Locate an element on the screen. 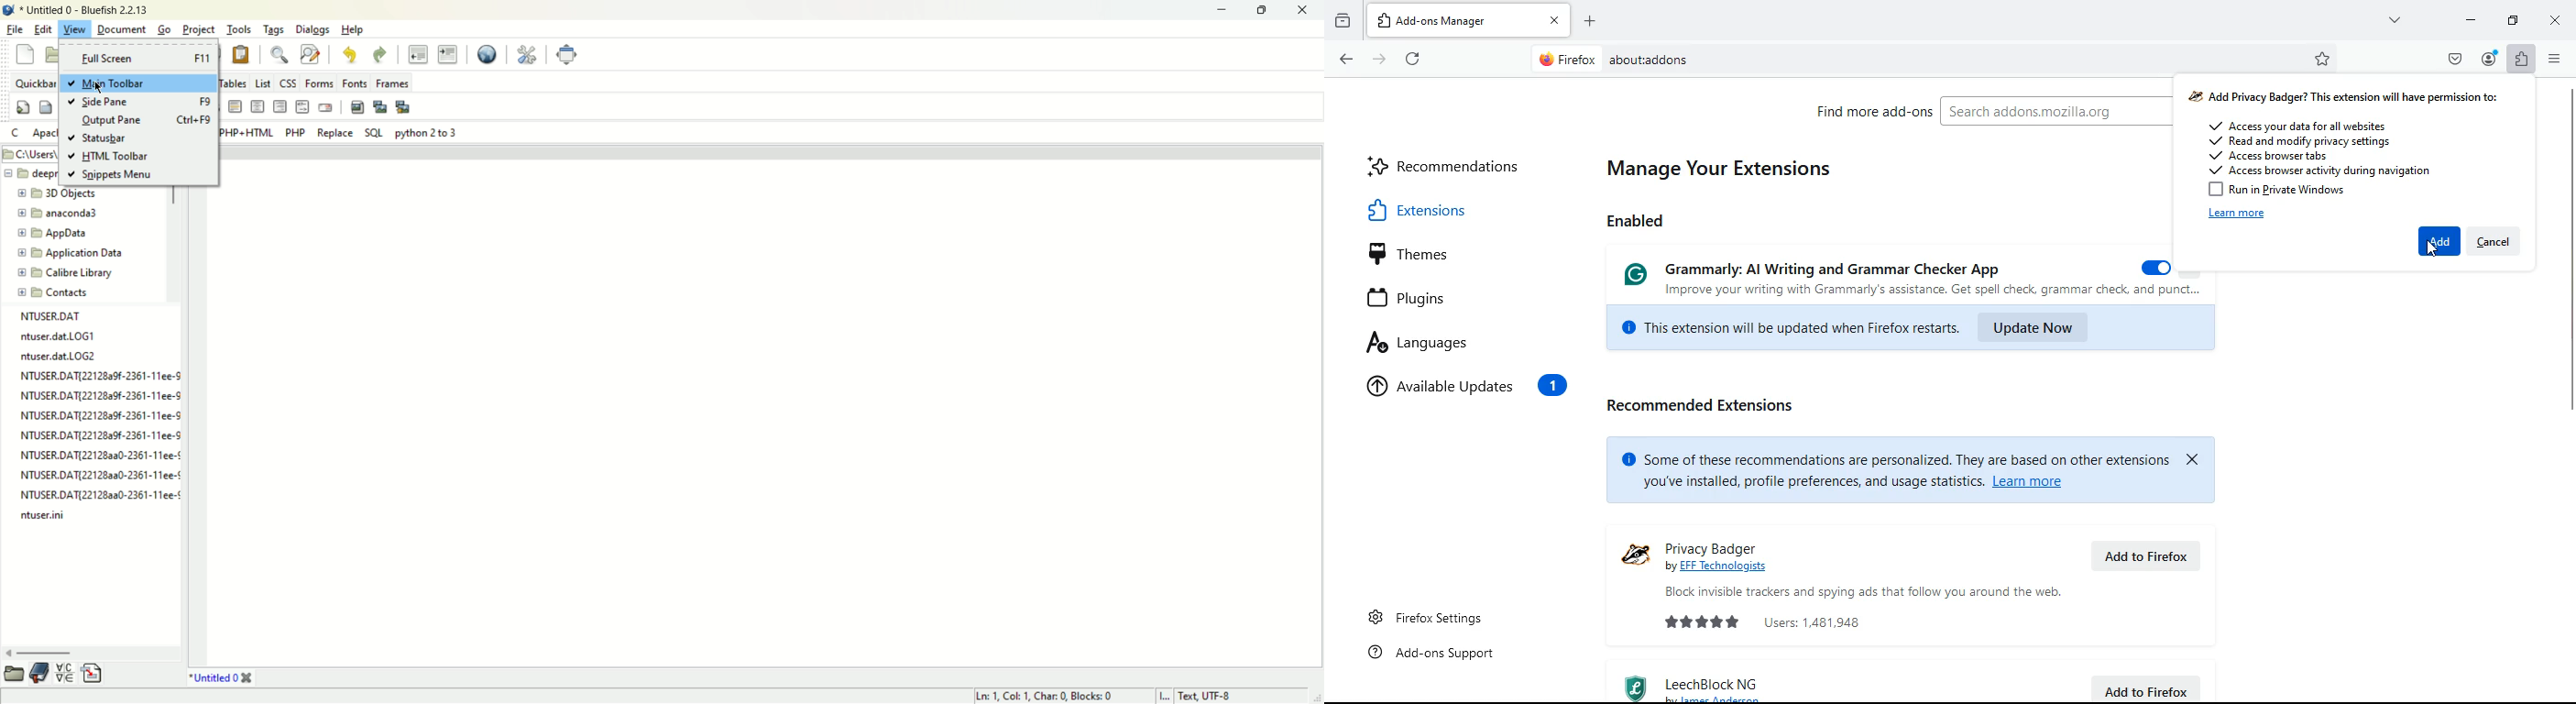 The width and height of the screenshot is (2576, 728). rating is located at coordinates (1704, 622).